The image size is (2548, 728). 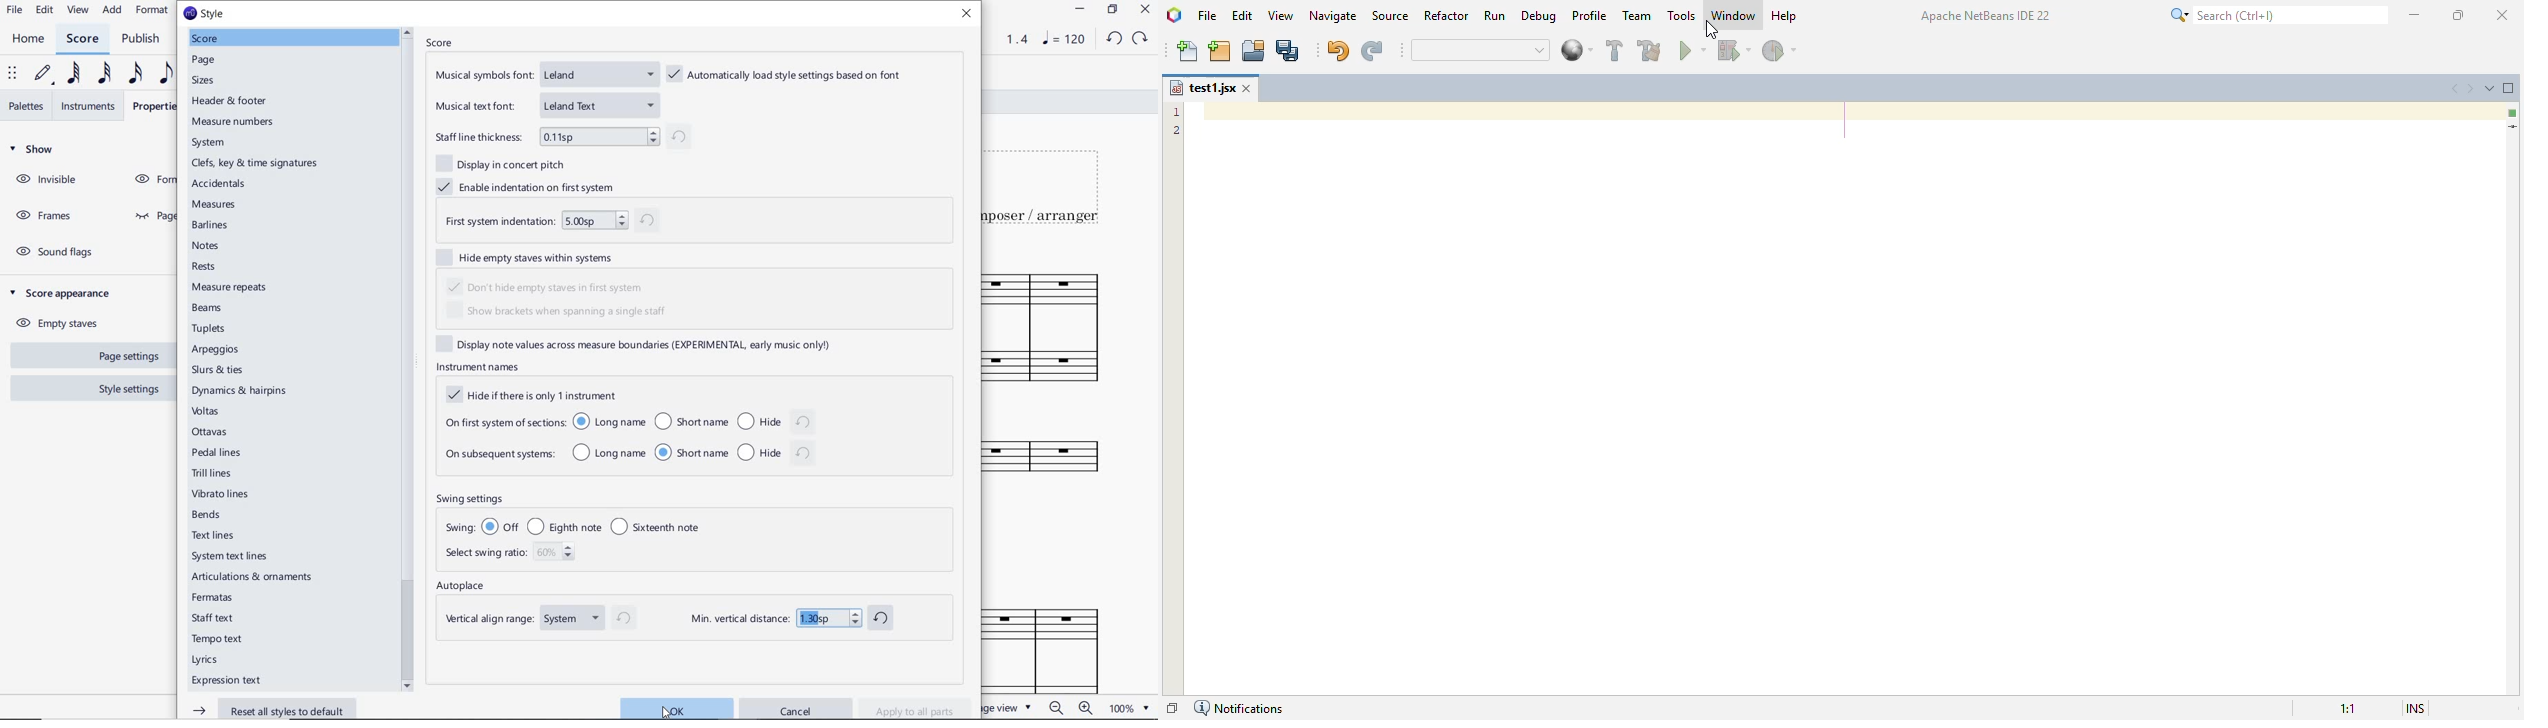 I want to click on voltas, so click(x=206, y=413).